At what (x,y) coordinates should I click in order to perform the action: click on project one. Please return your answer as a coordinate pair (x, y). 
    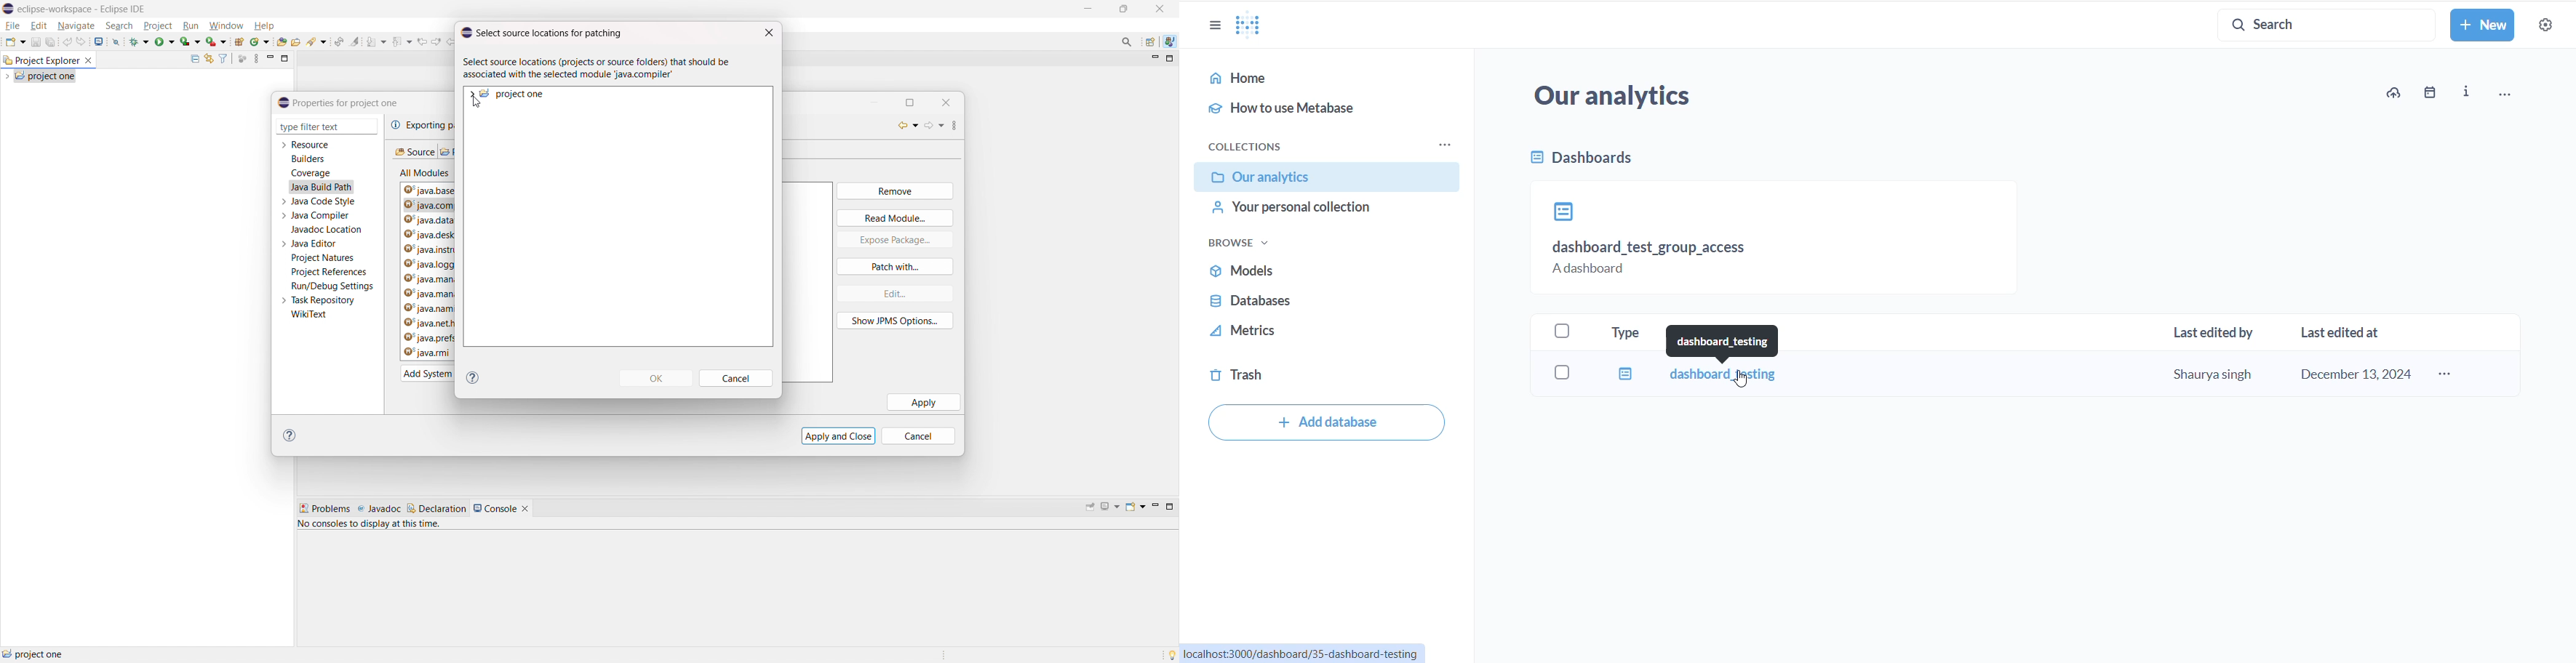
    Looking at the image, I should click on (34, 654).